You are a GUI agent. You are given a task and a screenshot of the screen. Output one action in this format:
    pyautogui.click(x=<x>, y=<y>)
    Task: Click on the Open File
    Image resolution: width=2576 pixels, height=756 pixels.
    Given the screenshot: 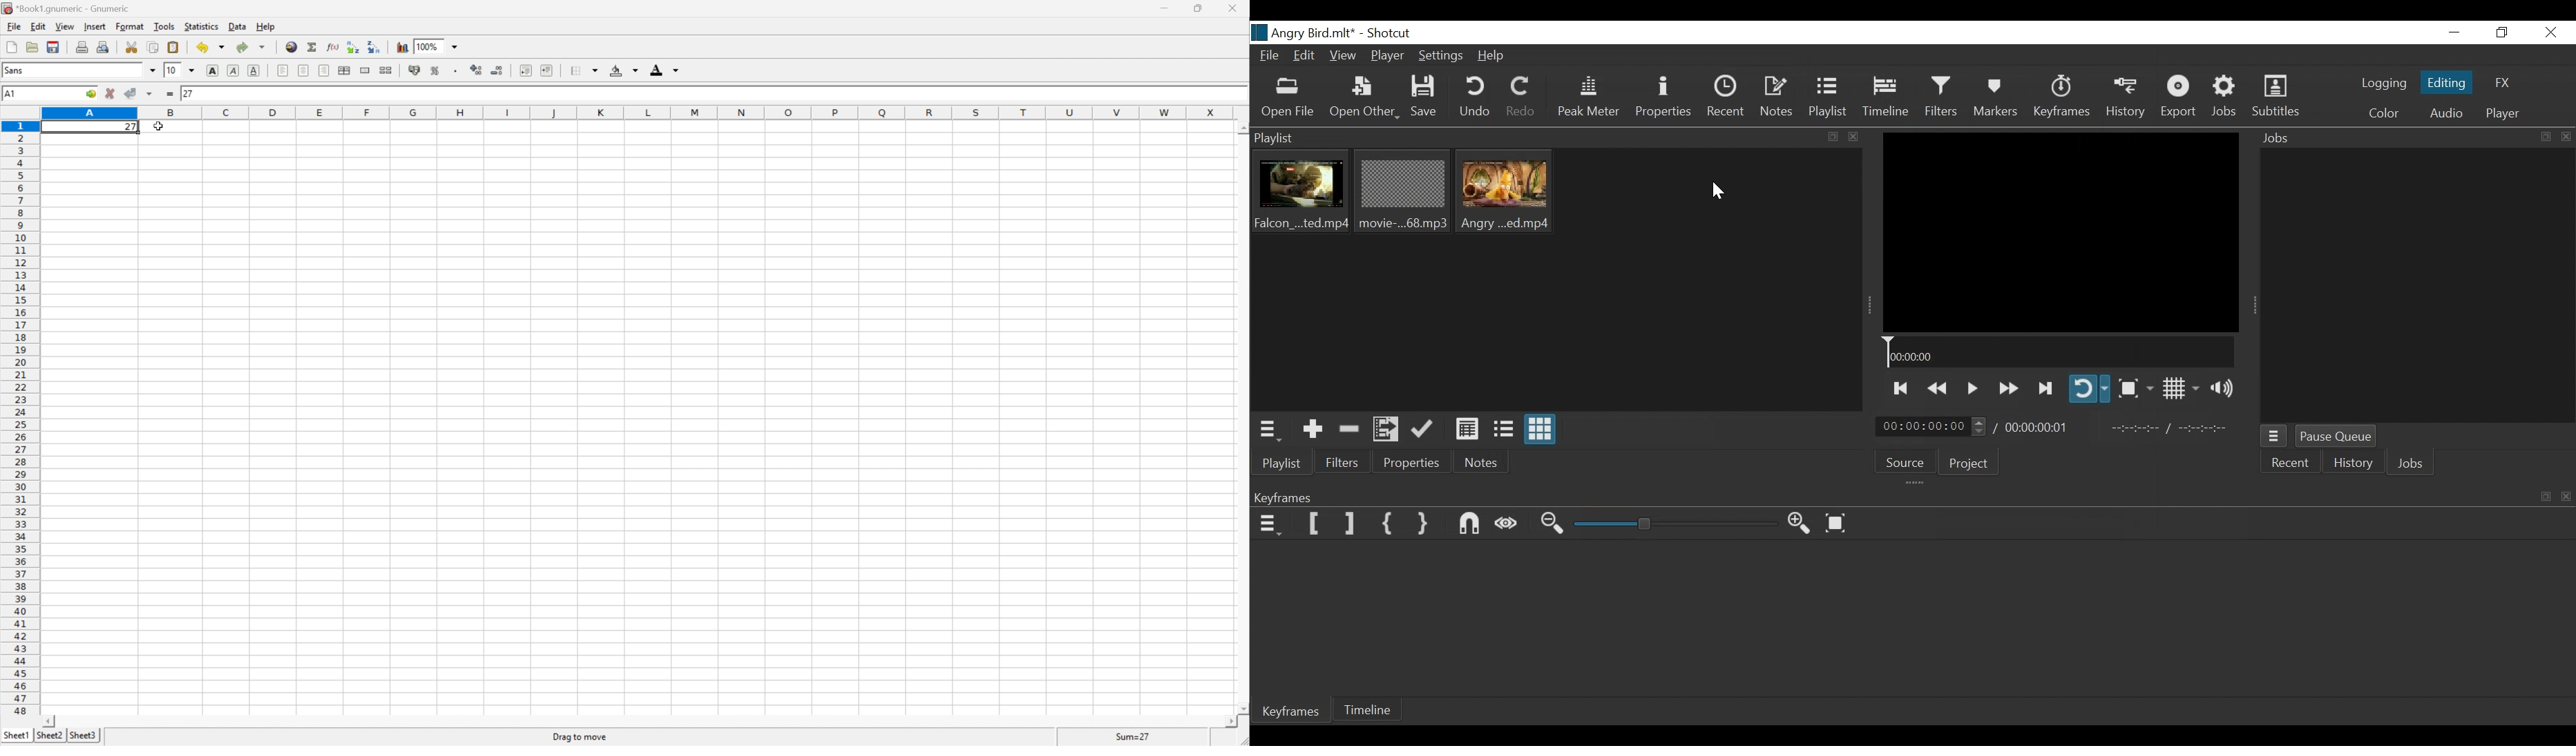 What is the action you would take?
    pyautogui.click(x=1289, y=98)
    